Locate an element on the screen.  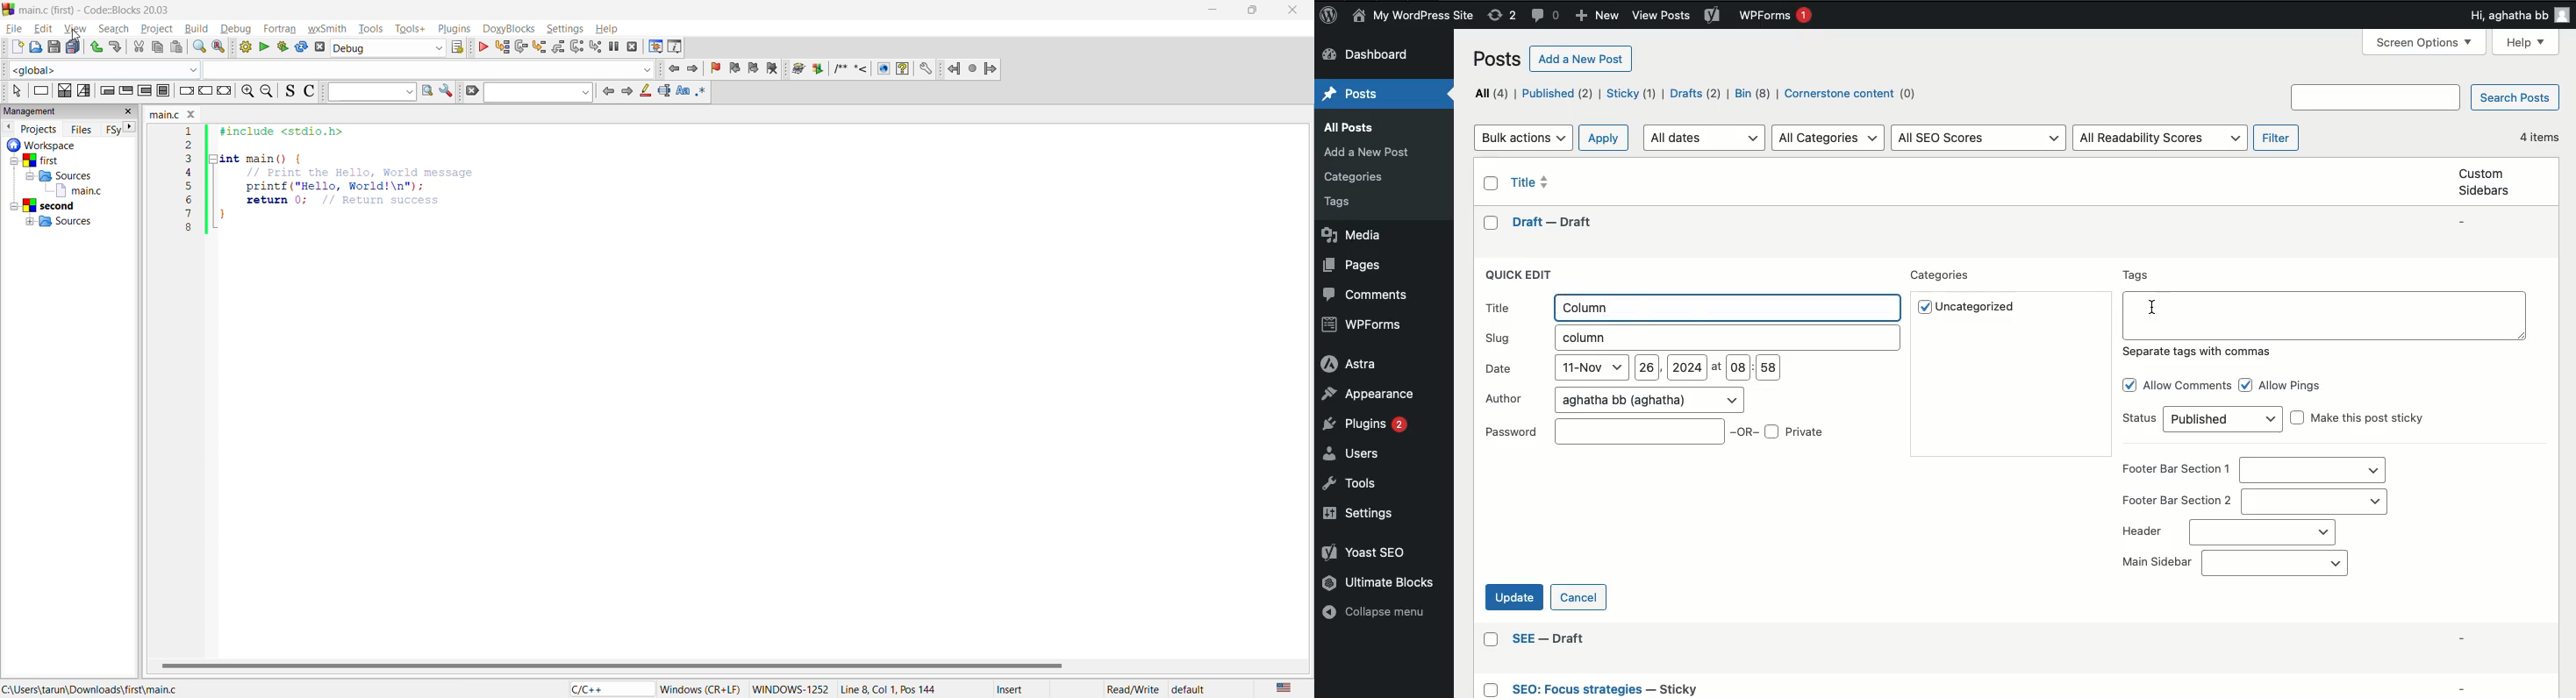
settings is located at coordinates (926, 68).